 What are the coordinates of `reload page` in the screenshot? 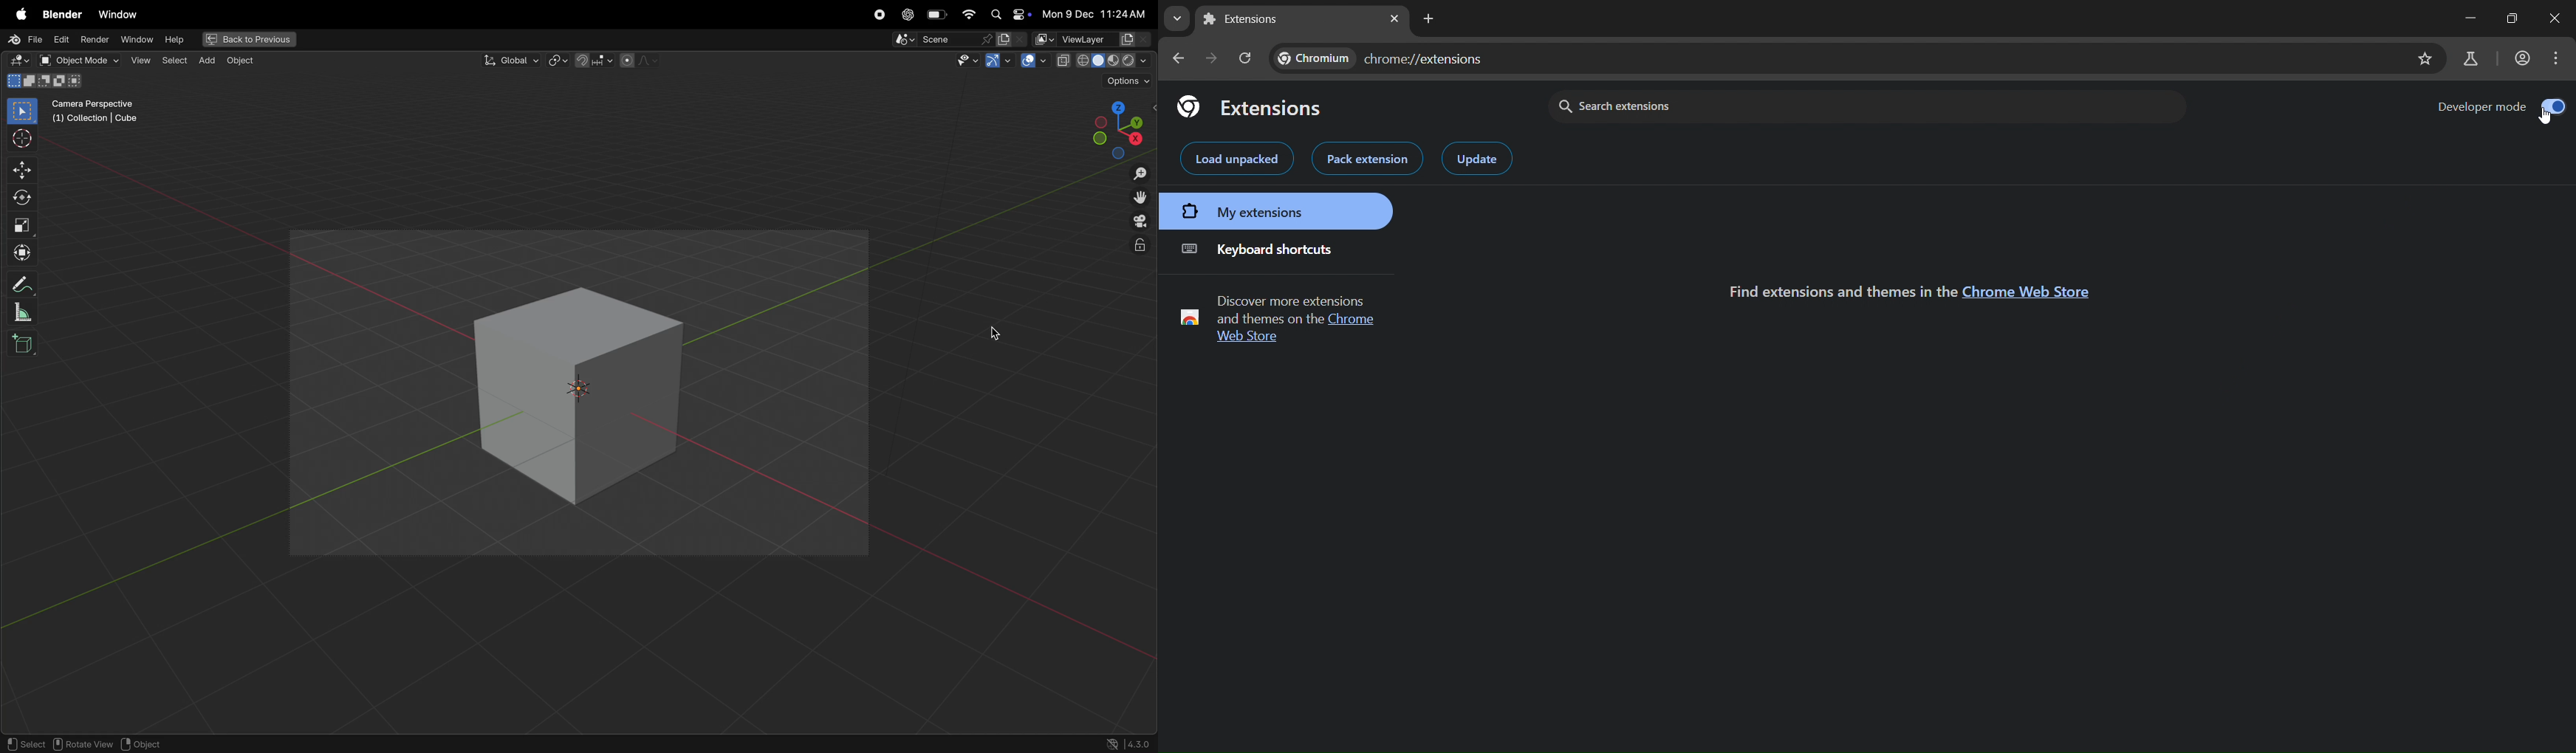 It's located at (1246, 58).